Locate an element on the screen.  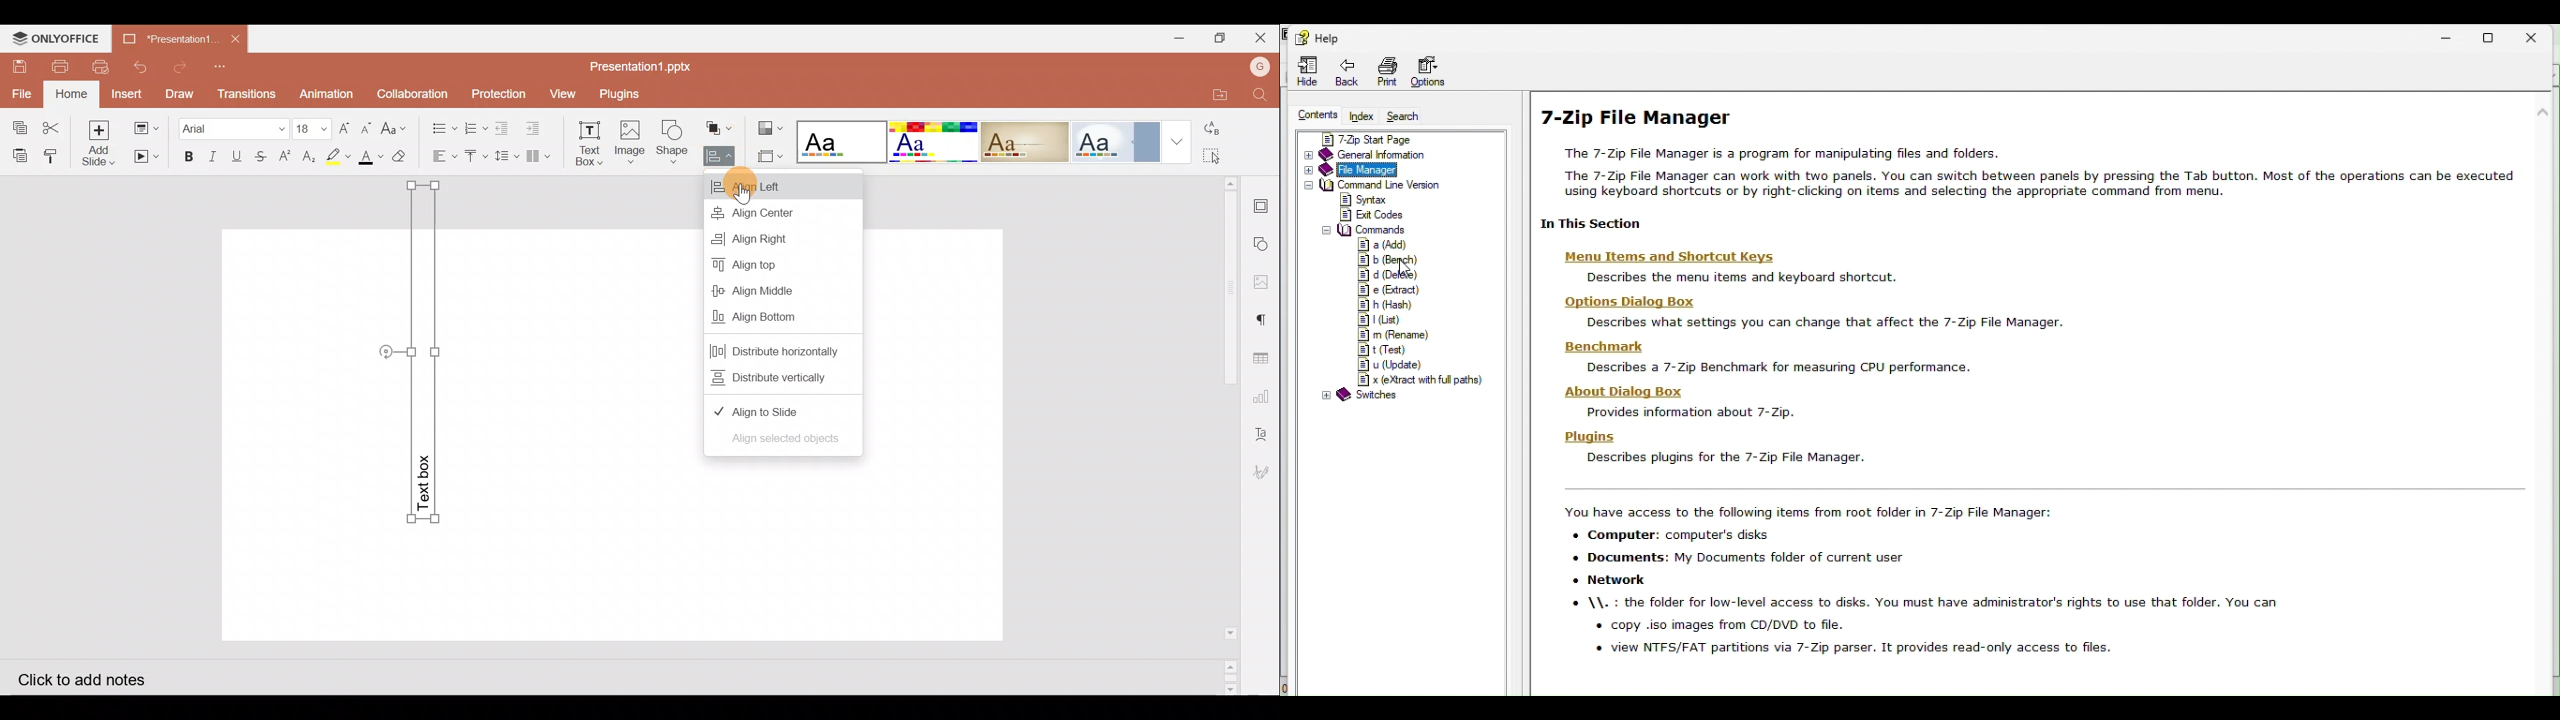
Rotated Text Box is located at coordinates (419, 357).